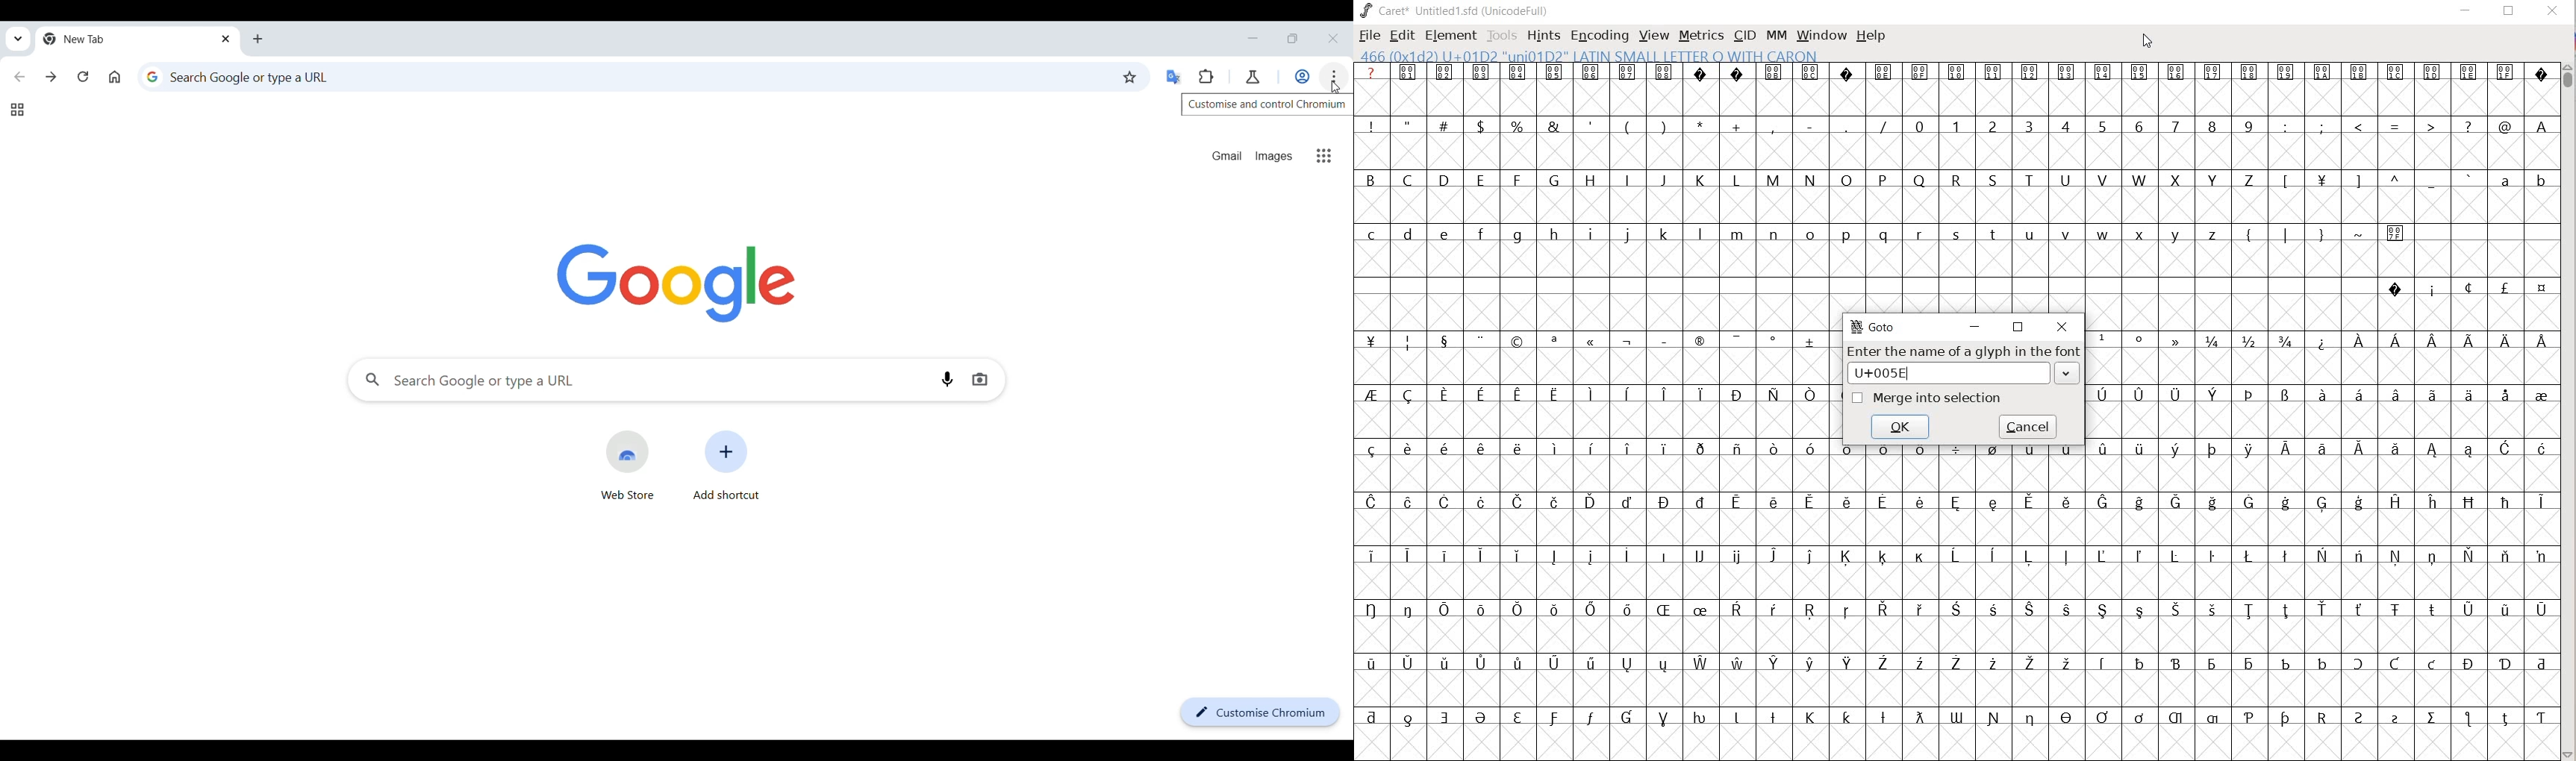  I want to click on 466 (0x1d2) U+01D2 "UNI01D2" LATIN SMALL LETTER O WITH CARON, so click(1589, 57).